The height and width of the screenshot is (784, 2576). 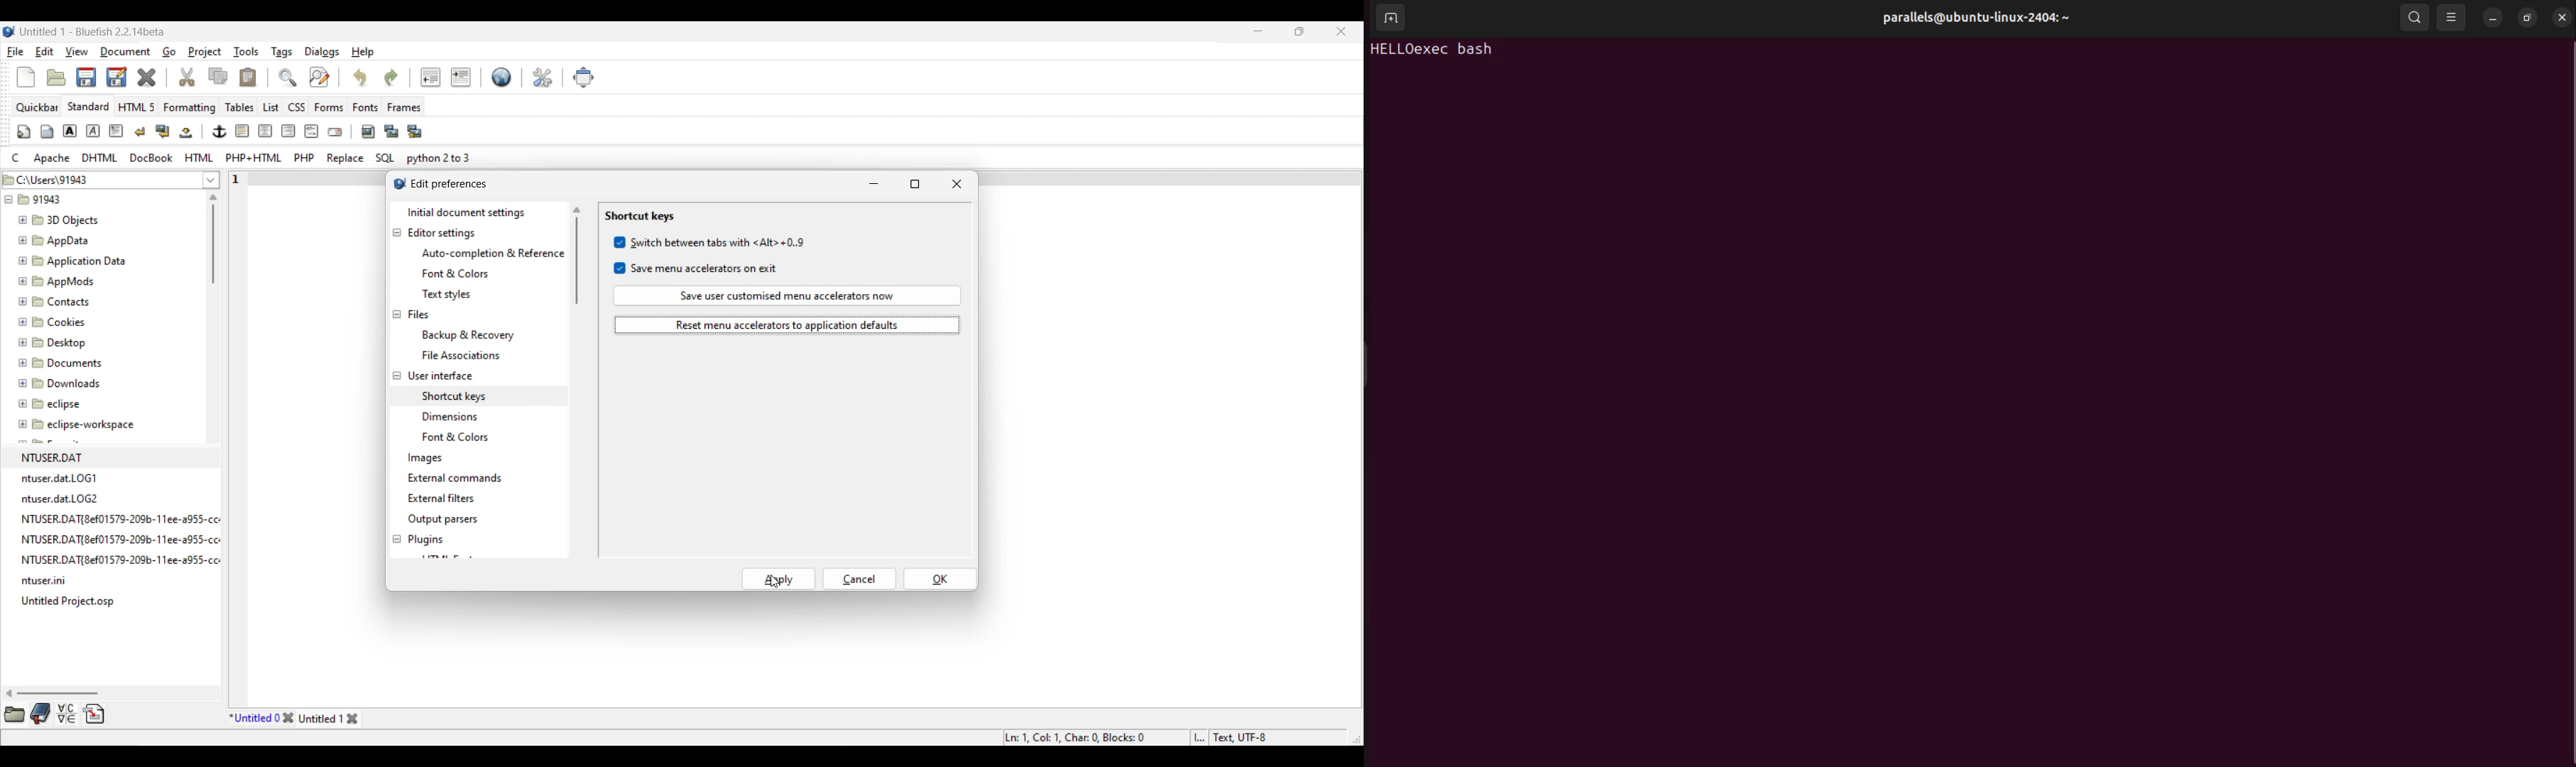 What do you see at coordinates (461, 437) in the screenshot?
I see `Font & Colors` at bounding box center [461, 437].